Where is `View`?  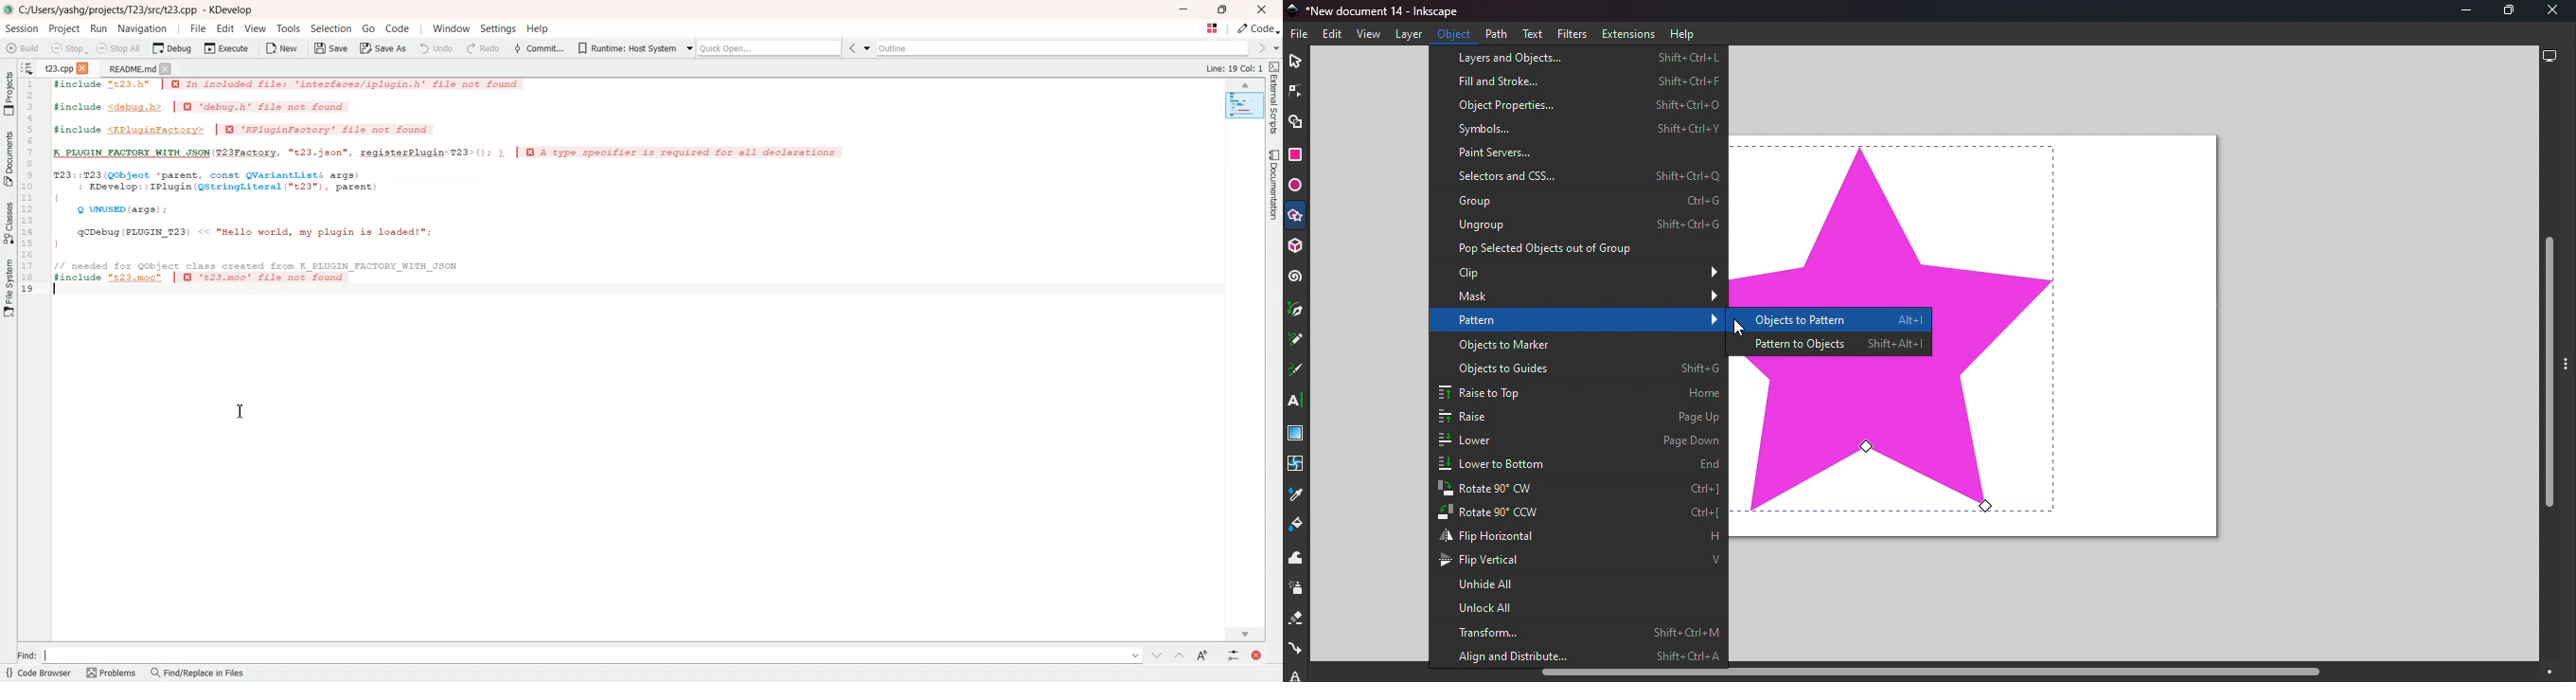 View is located at coordinates (1368, 33).